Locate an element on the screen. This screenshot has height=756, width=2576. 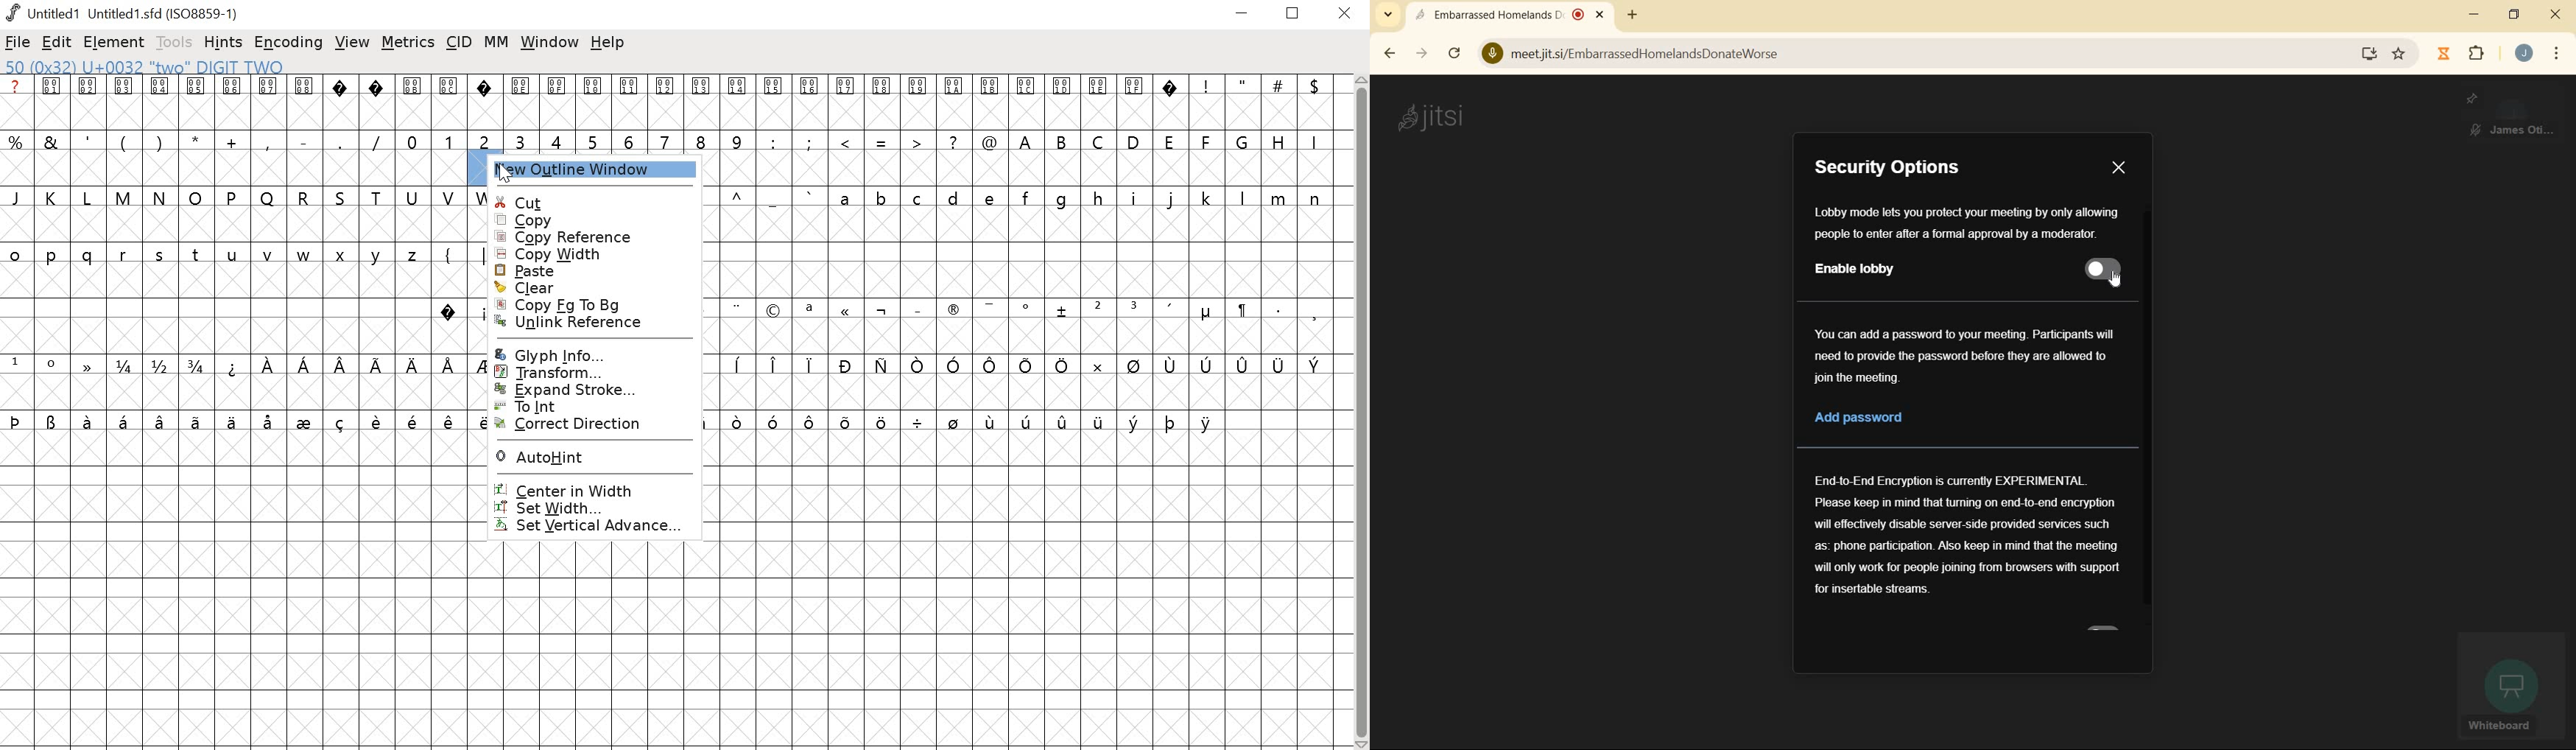
expand stroke is located at coordinates (587, 390).